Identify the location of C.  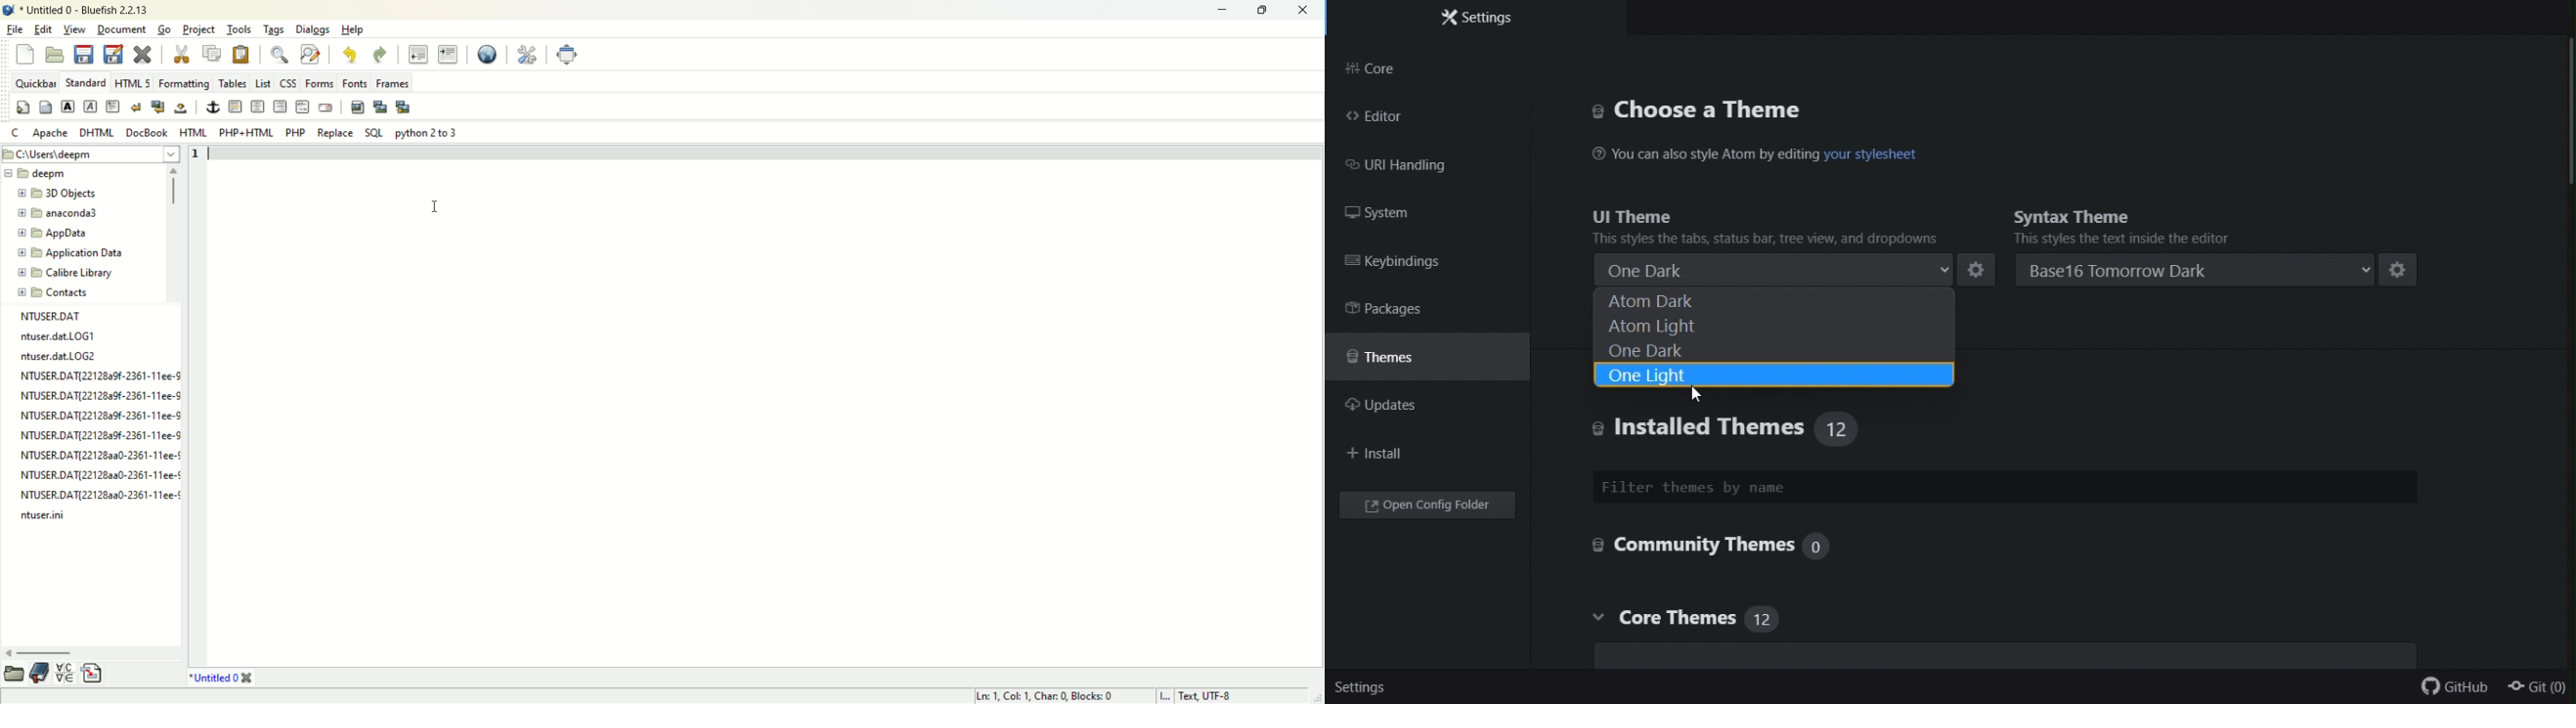
(11, 132).